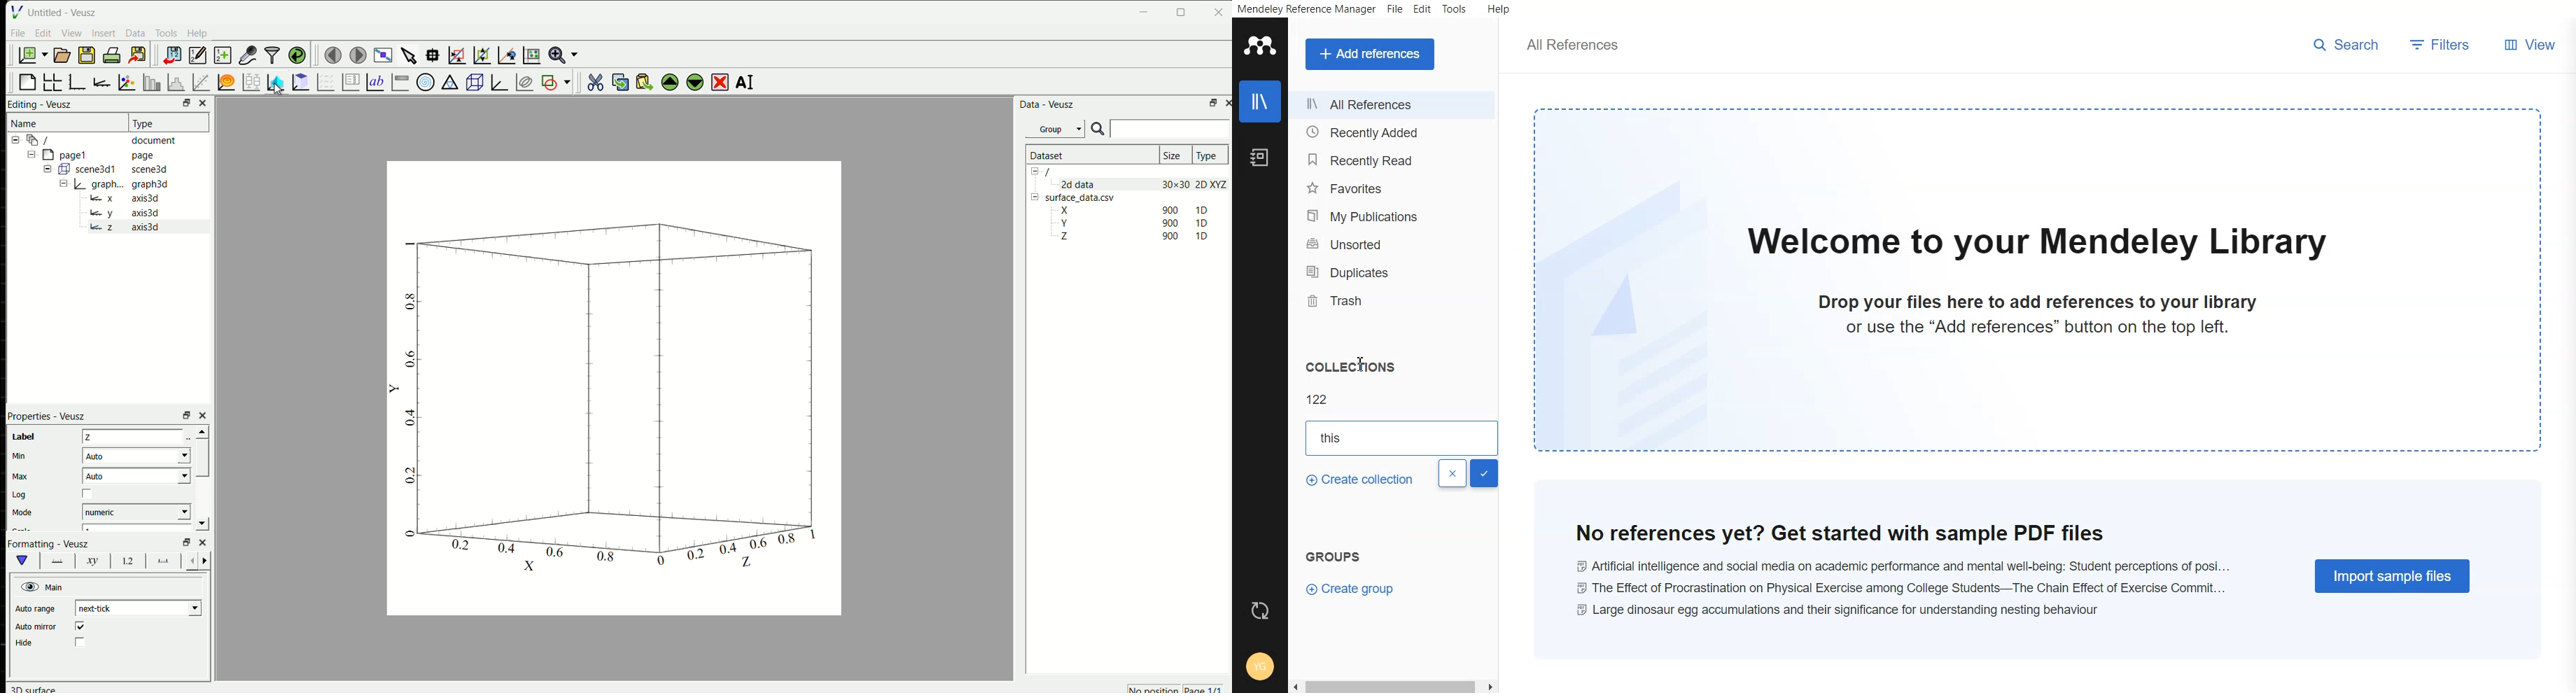 Image resolution: width=2576 pixels, height=700 pixels. What do you see at coordinates (1394, 158) in the screenshot?
I see `Recently read` at bounding box center [1394, 158].